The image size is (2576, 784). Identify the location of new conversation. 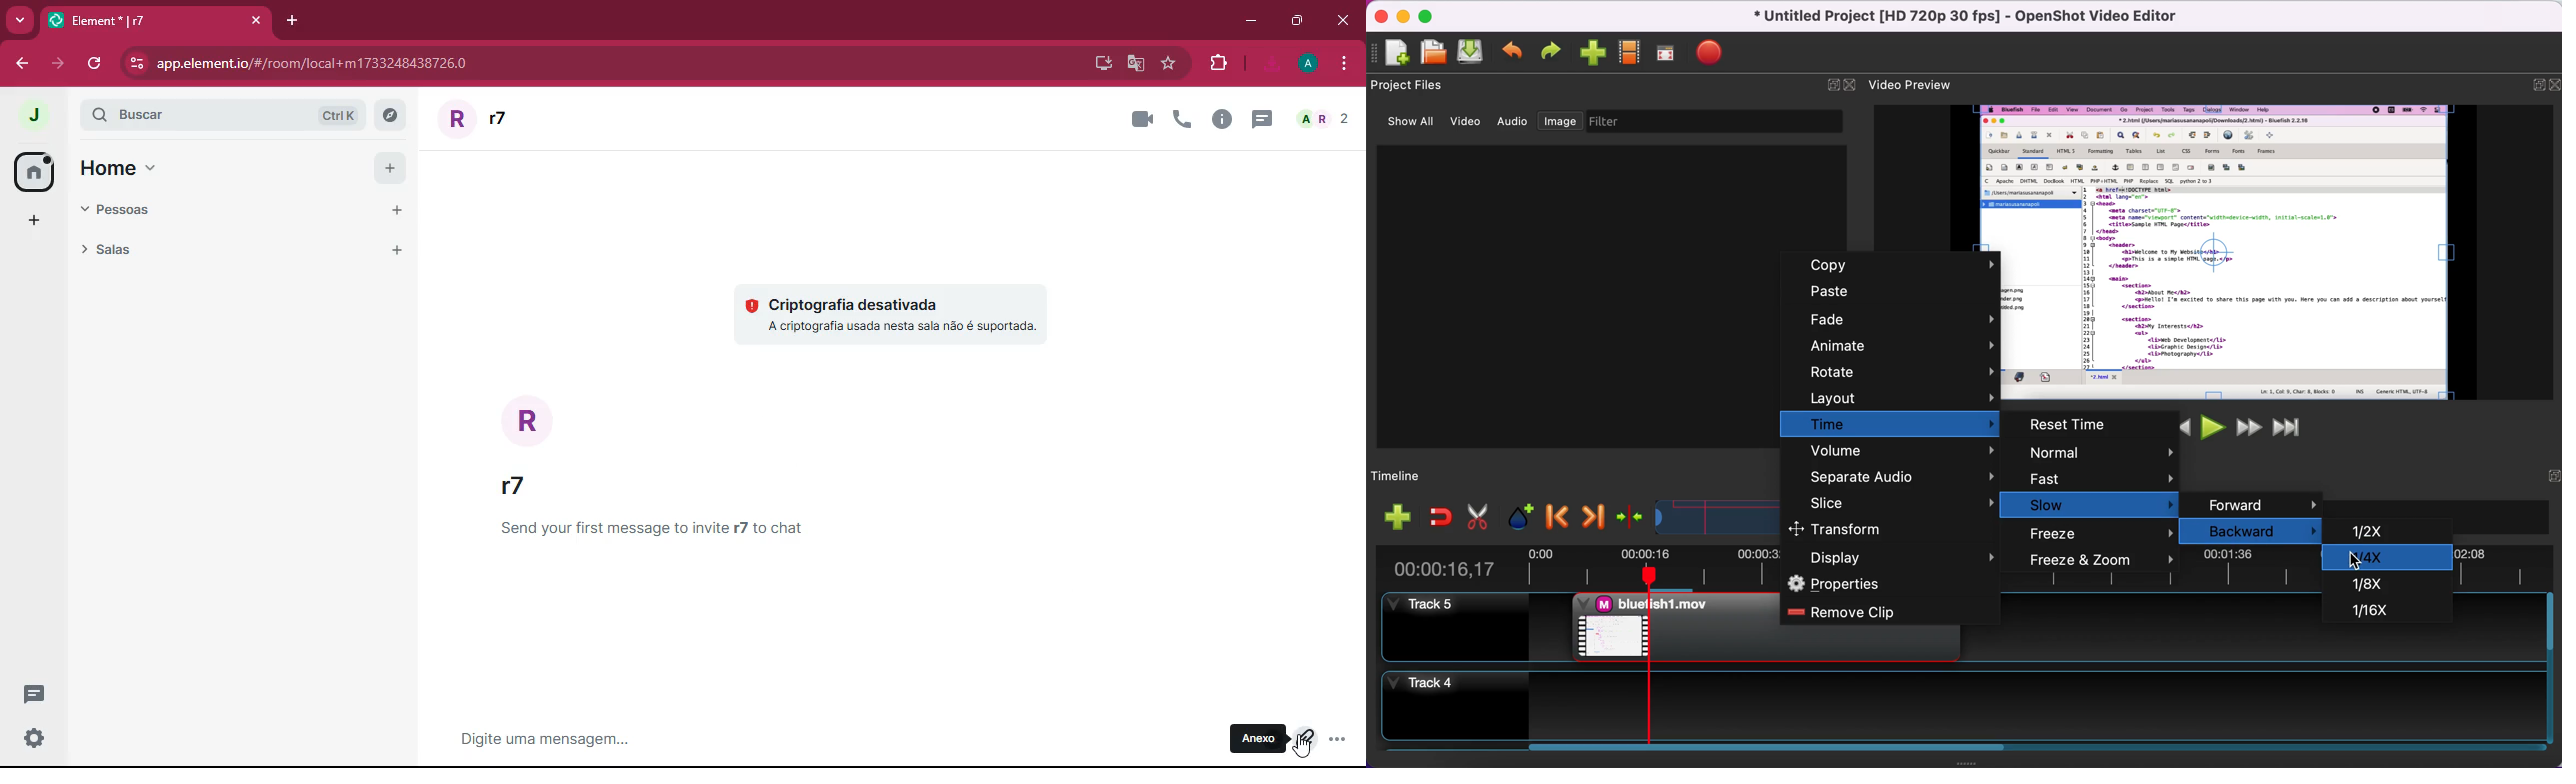
(37, 696).